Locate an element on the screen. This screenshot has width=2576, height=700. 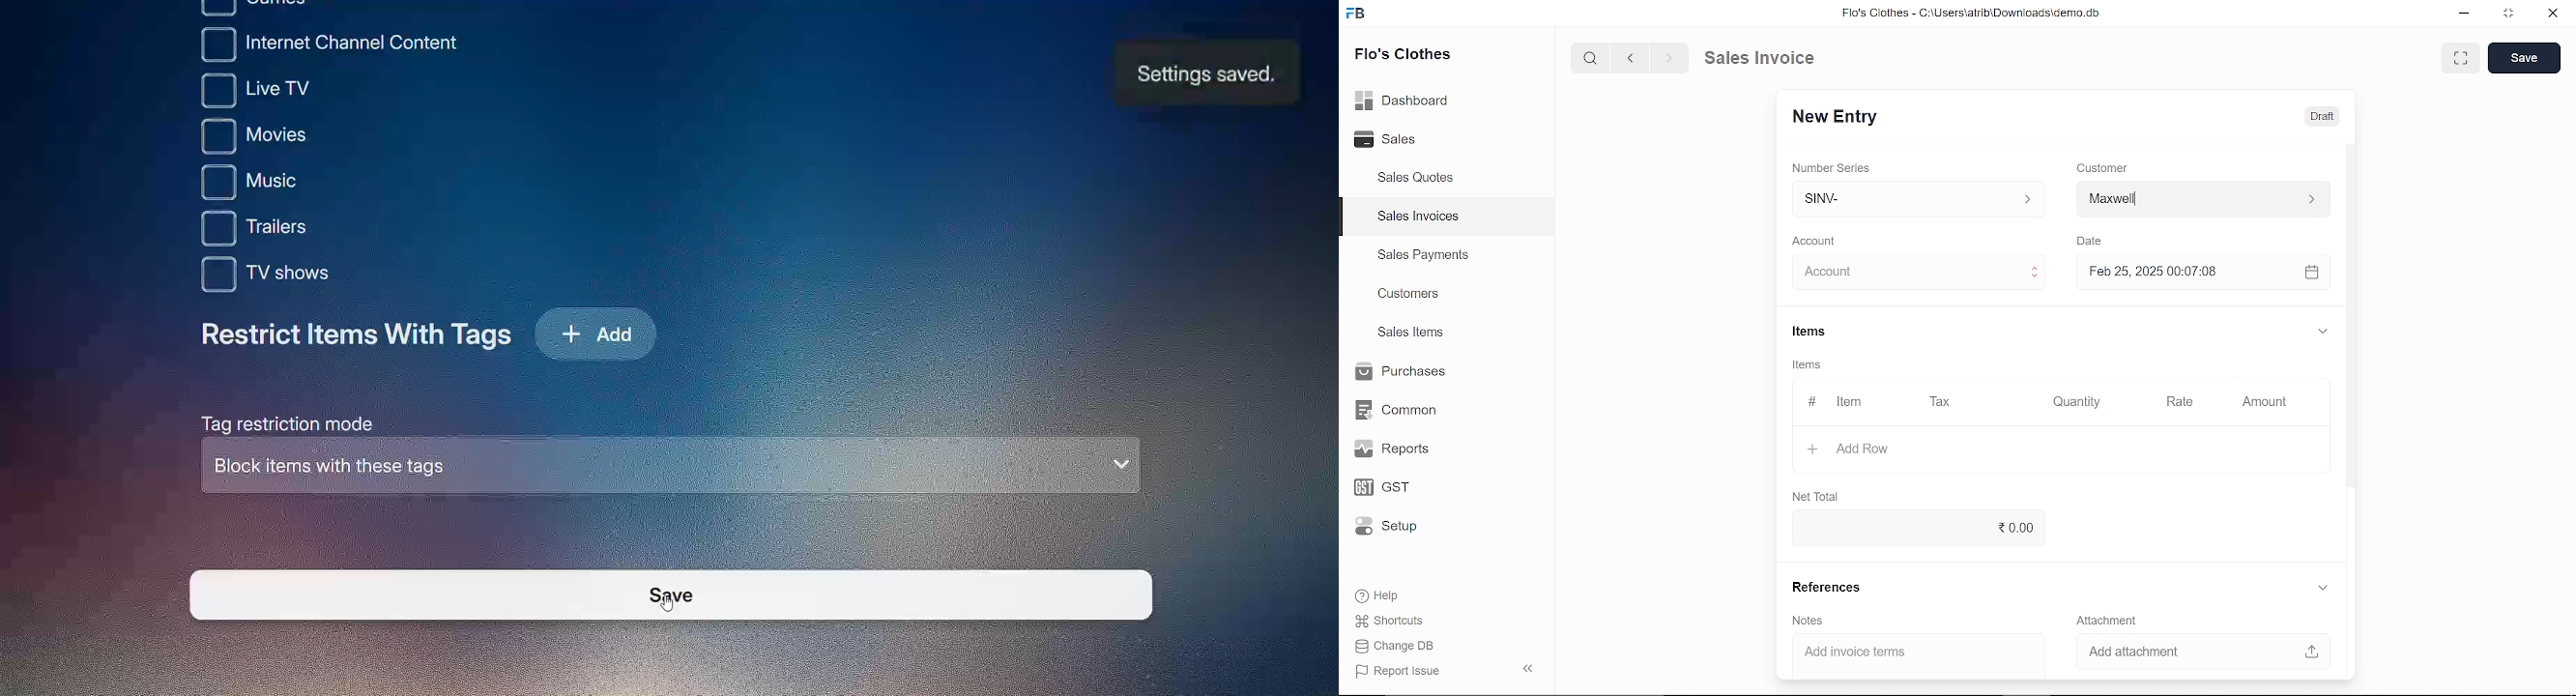
Net Total is located at coordinates (1812, 496).